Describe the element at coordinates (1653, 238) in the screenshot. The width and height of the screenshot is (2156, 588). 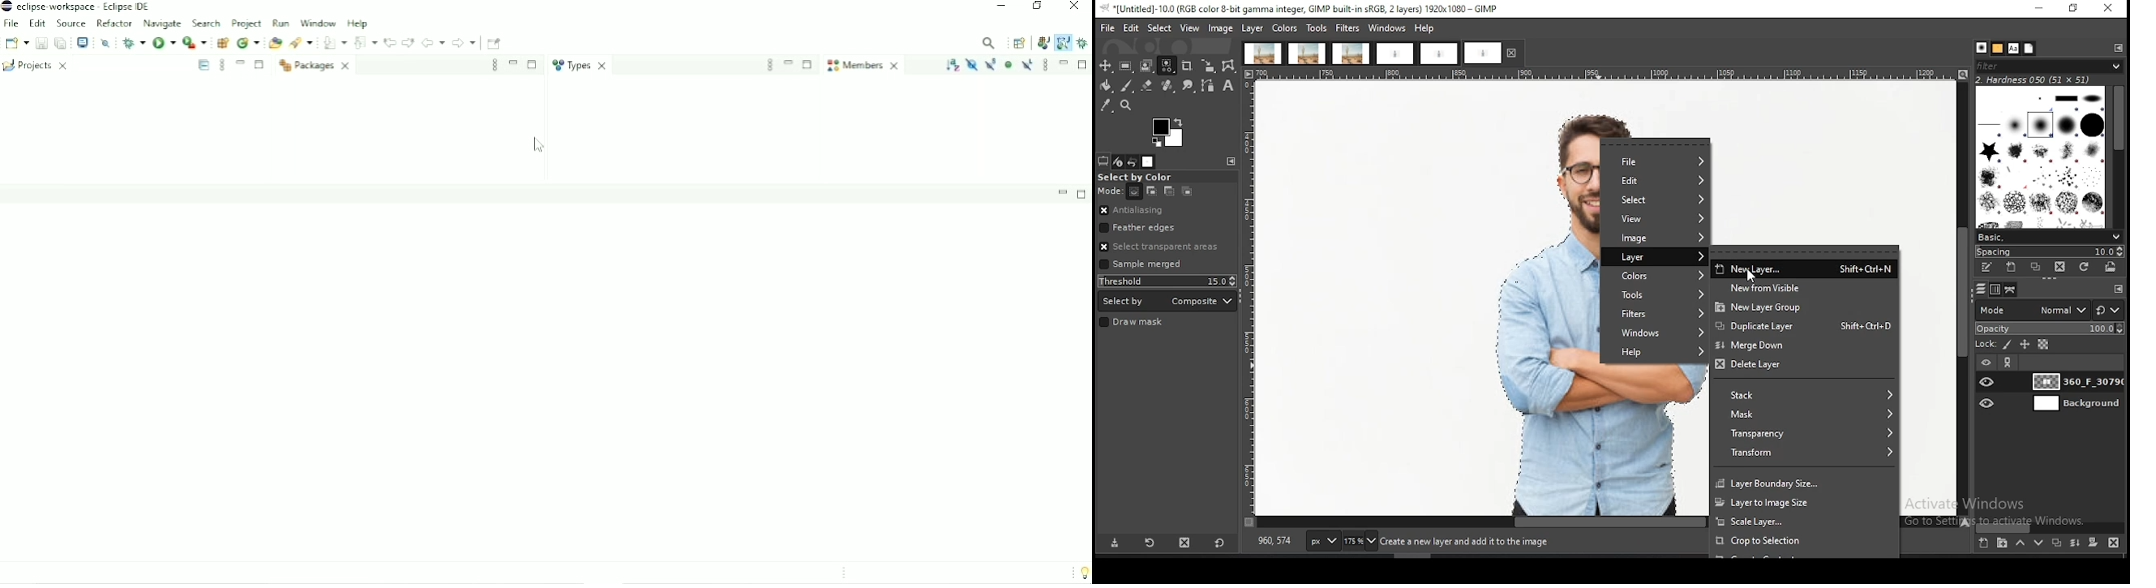
I see `image` at that location.